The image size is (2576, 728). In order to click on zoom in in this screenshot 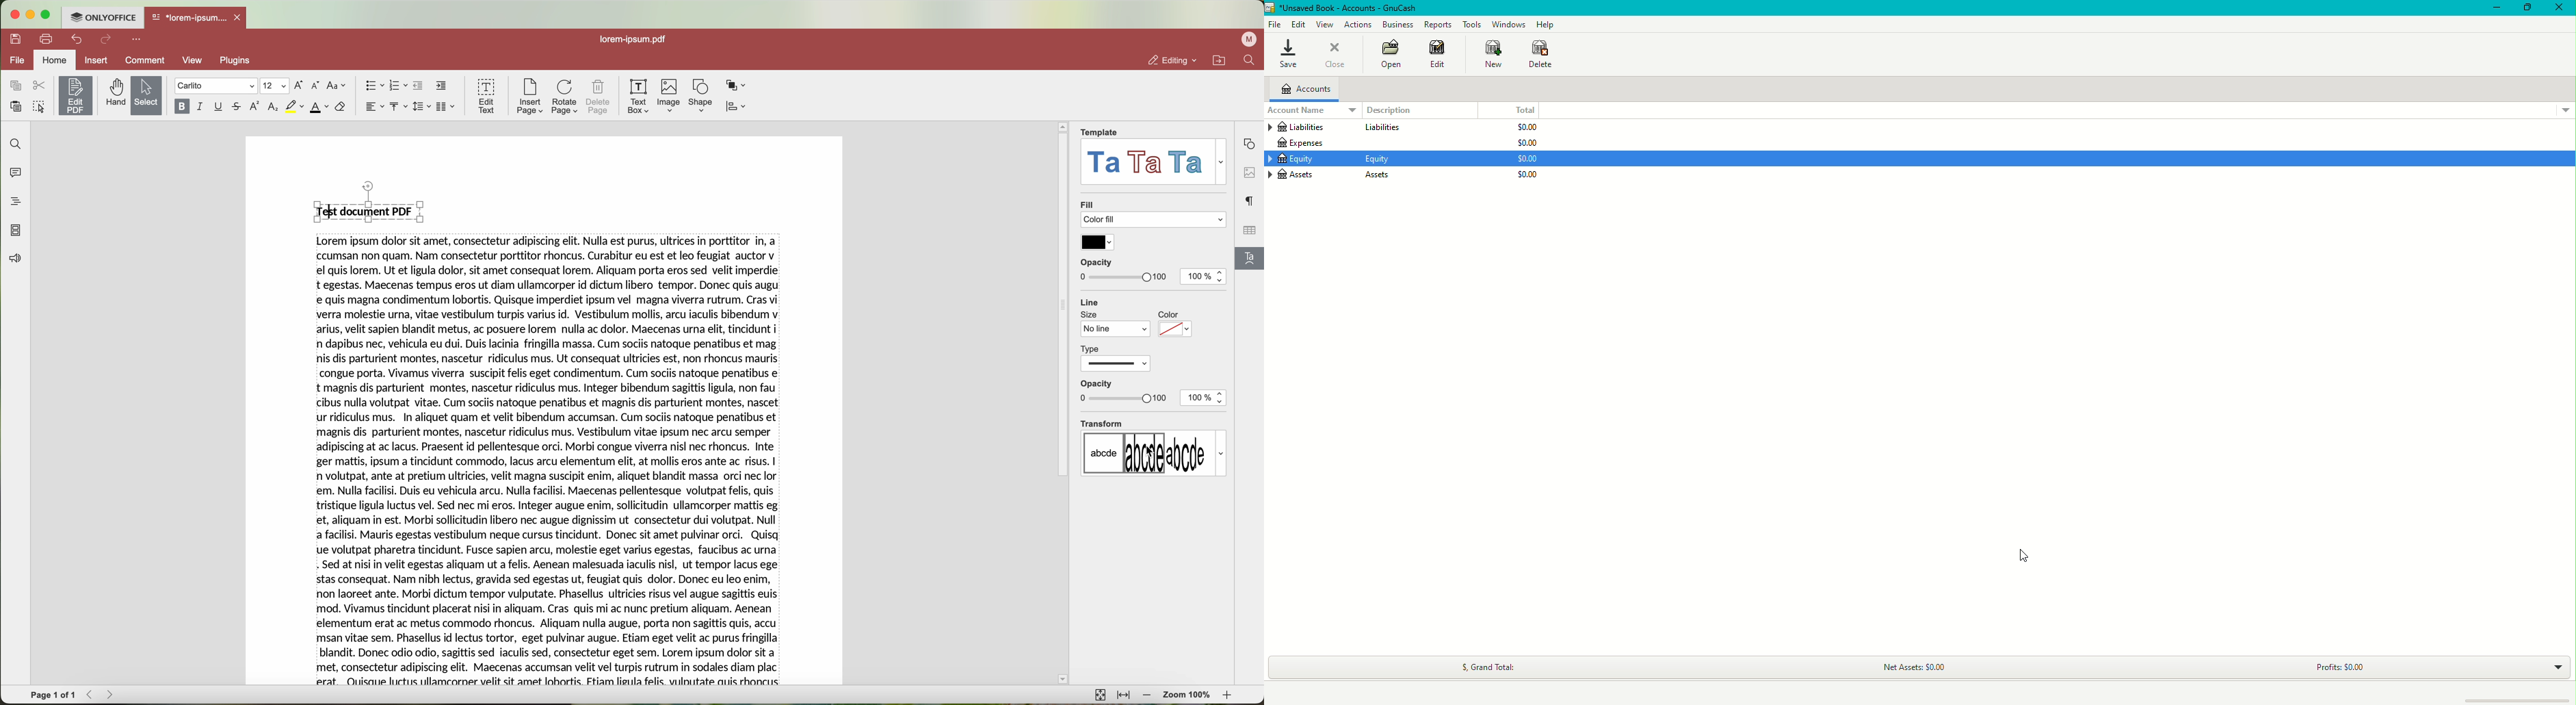, I will do `click(1230, 695)`.